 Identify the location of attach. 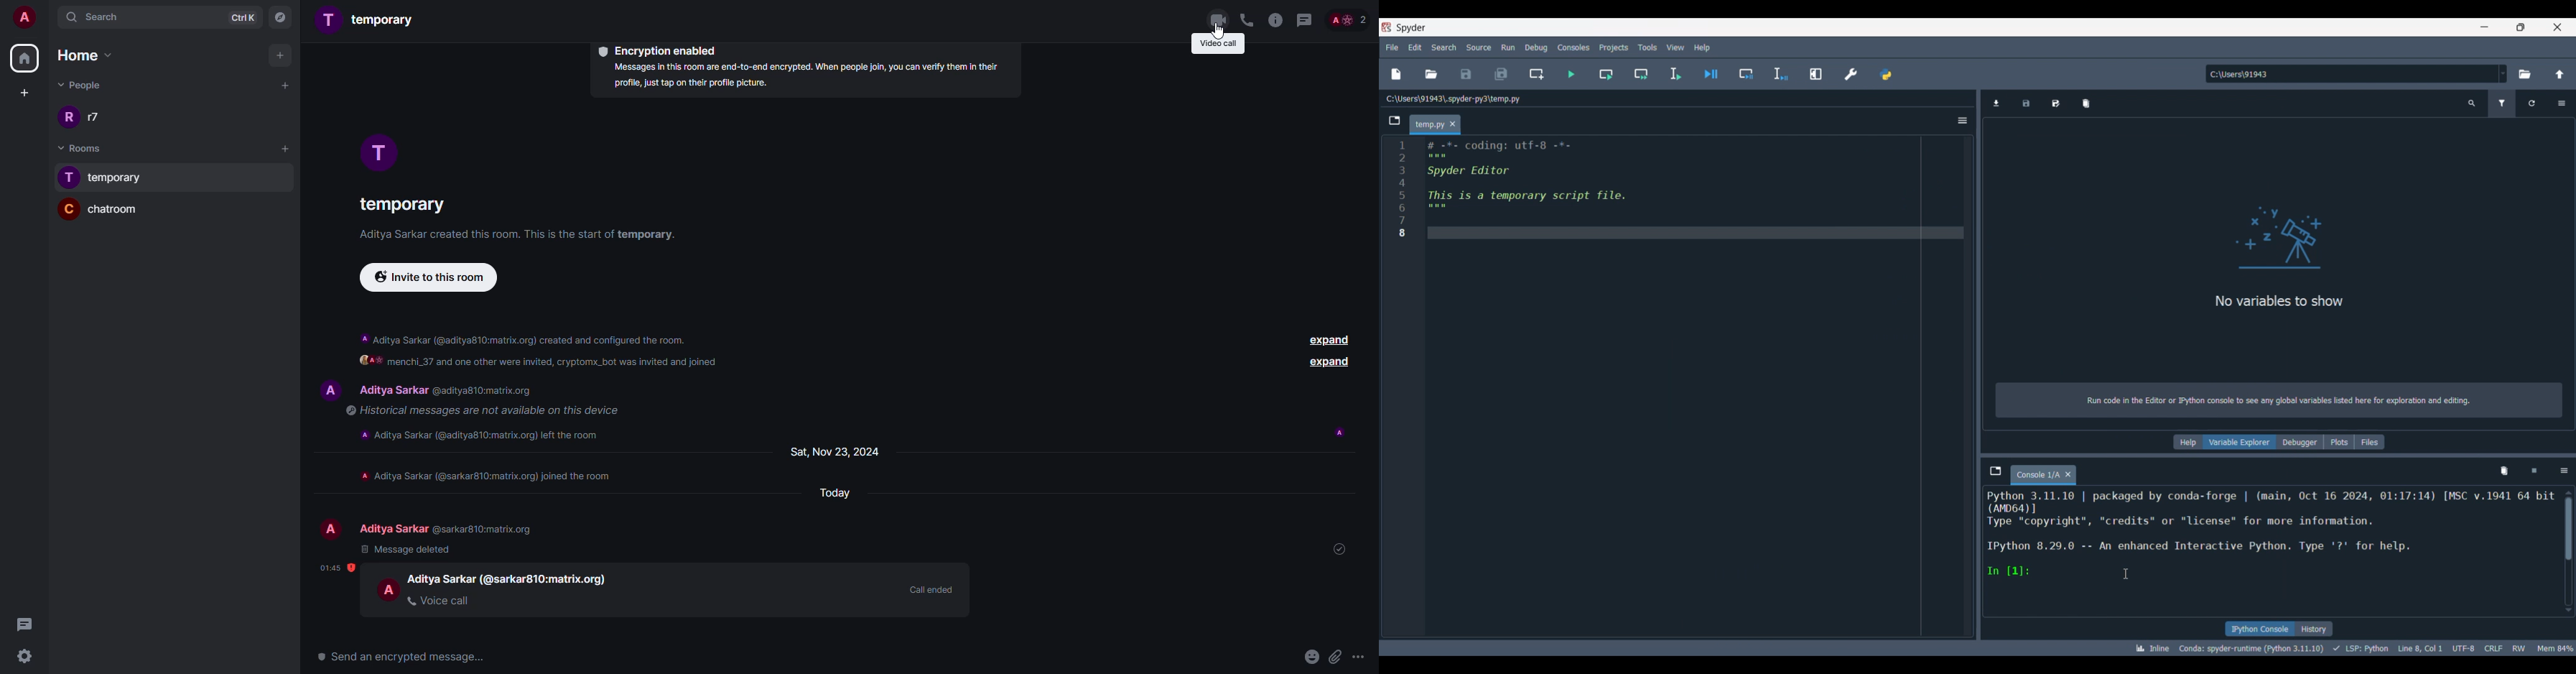
(1334, 657).